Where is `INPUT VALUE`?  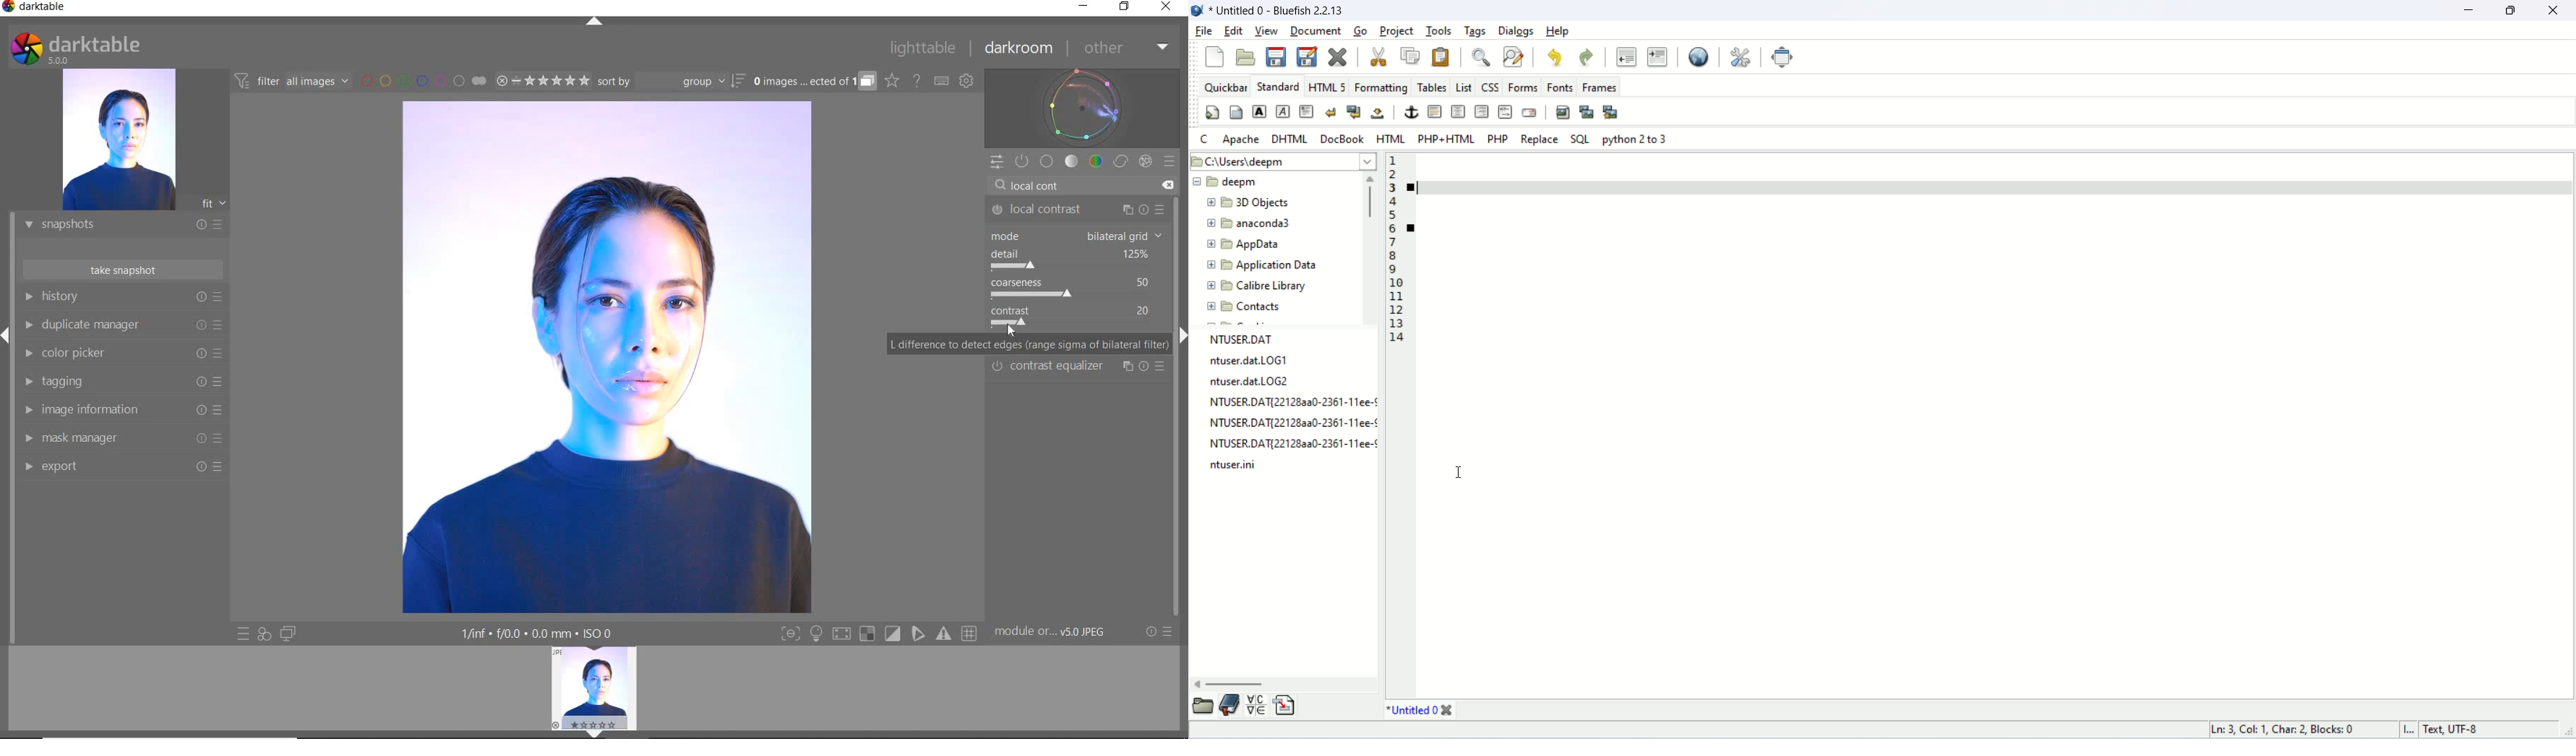 INPUT VALUE is located at coordinates (1044, 184).